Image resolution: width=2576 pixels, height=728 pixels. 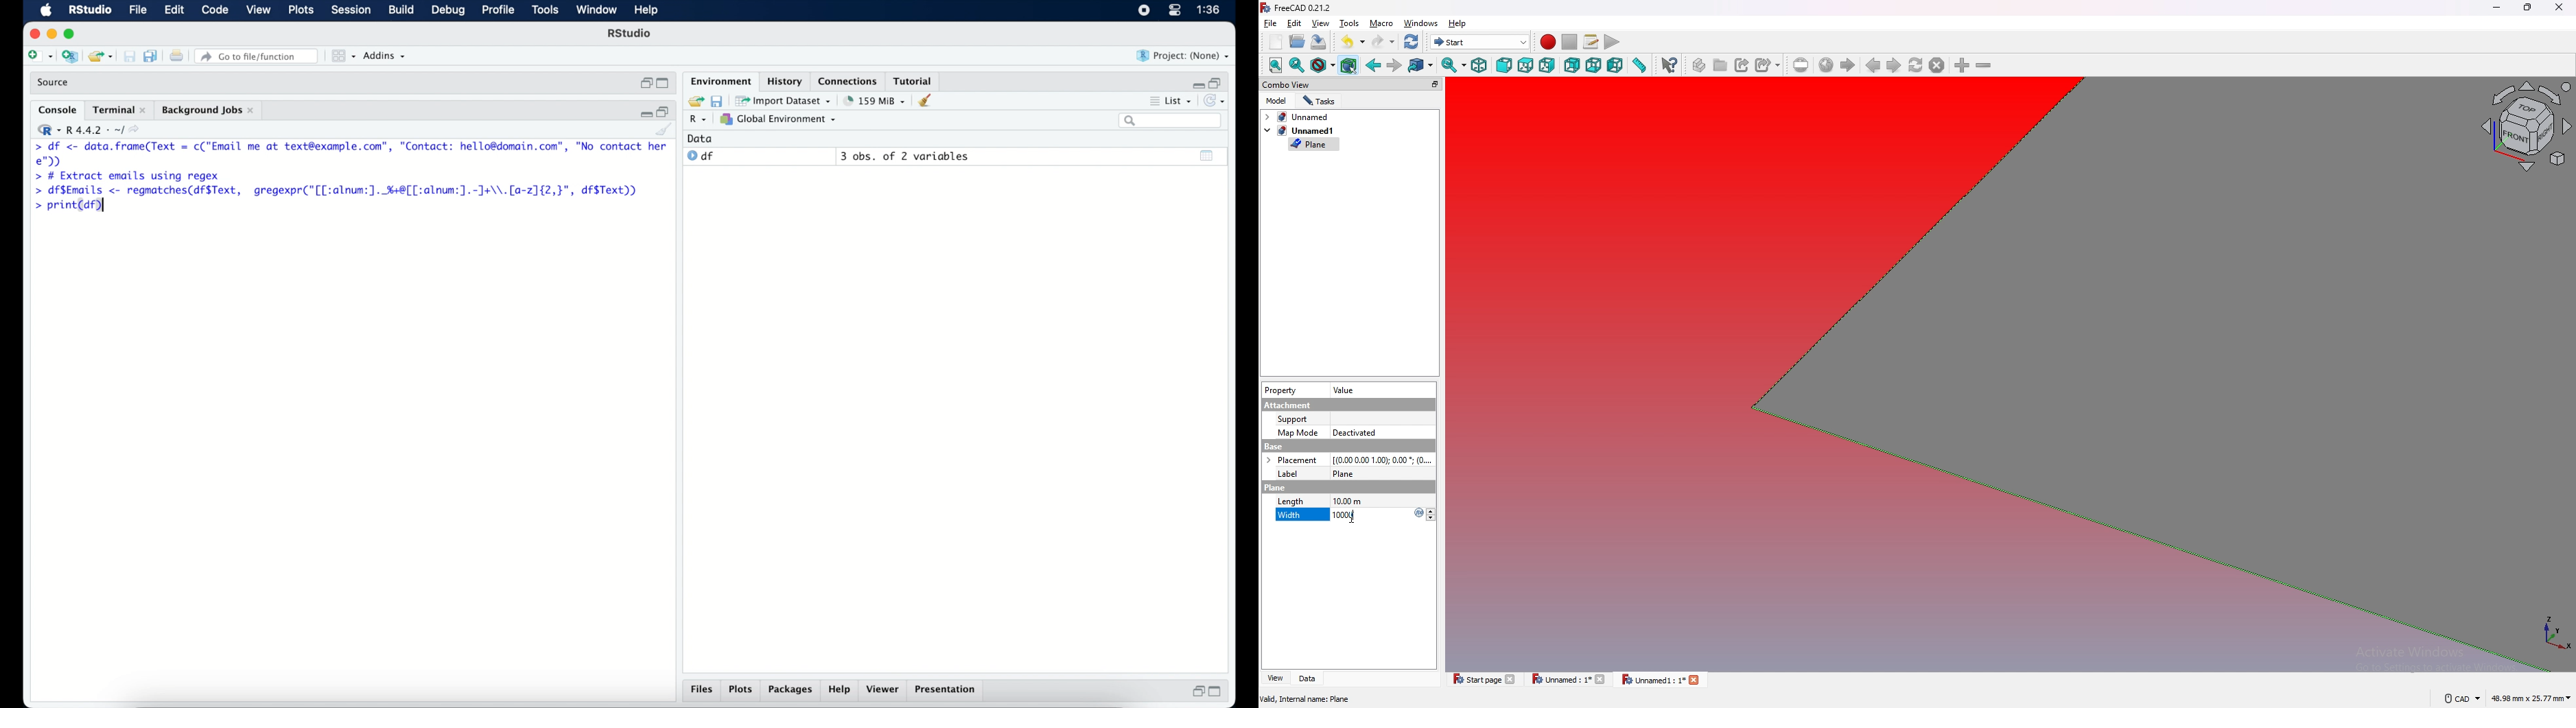 What do you see at coordinates (906, 156) in the screenshot?
I see `3 obs, of 2 variables` at bounding box center [906, 156].